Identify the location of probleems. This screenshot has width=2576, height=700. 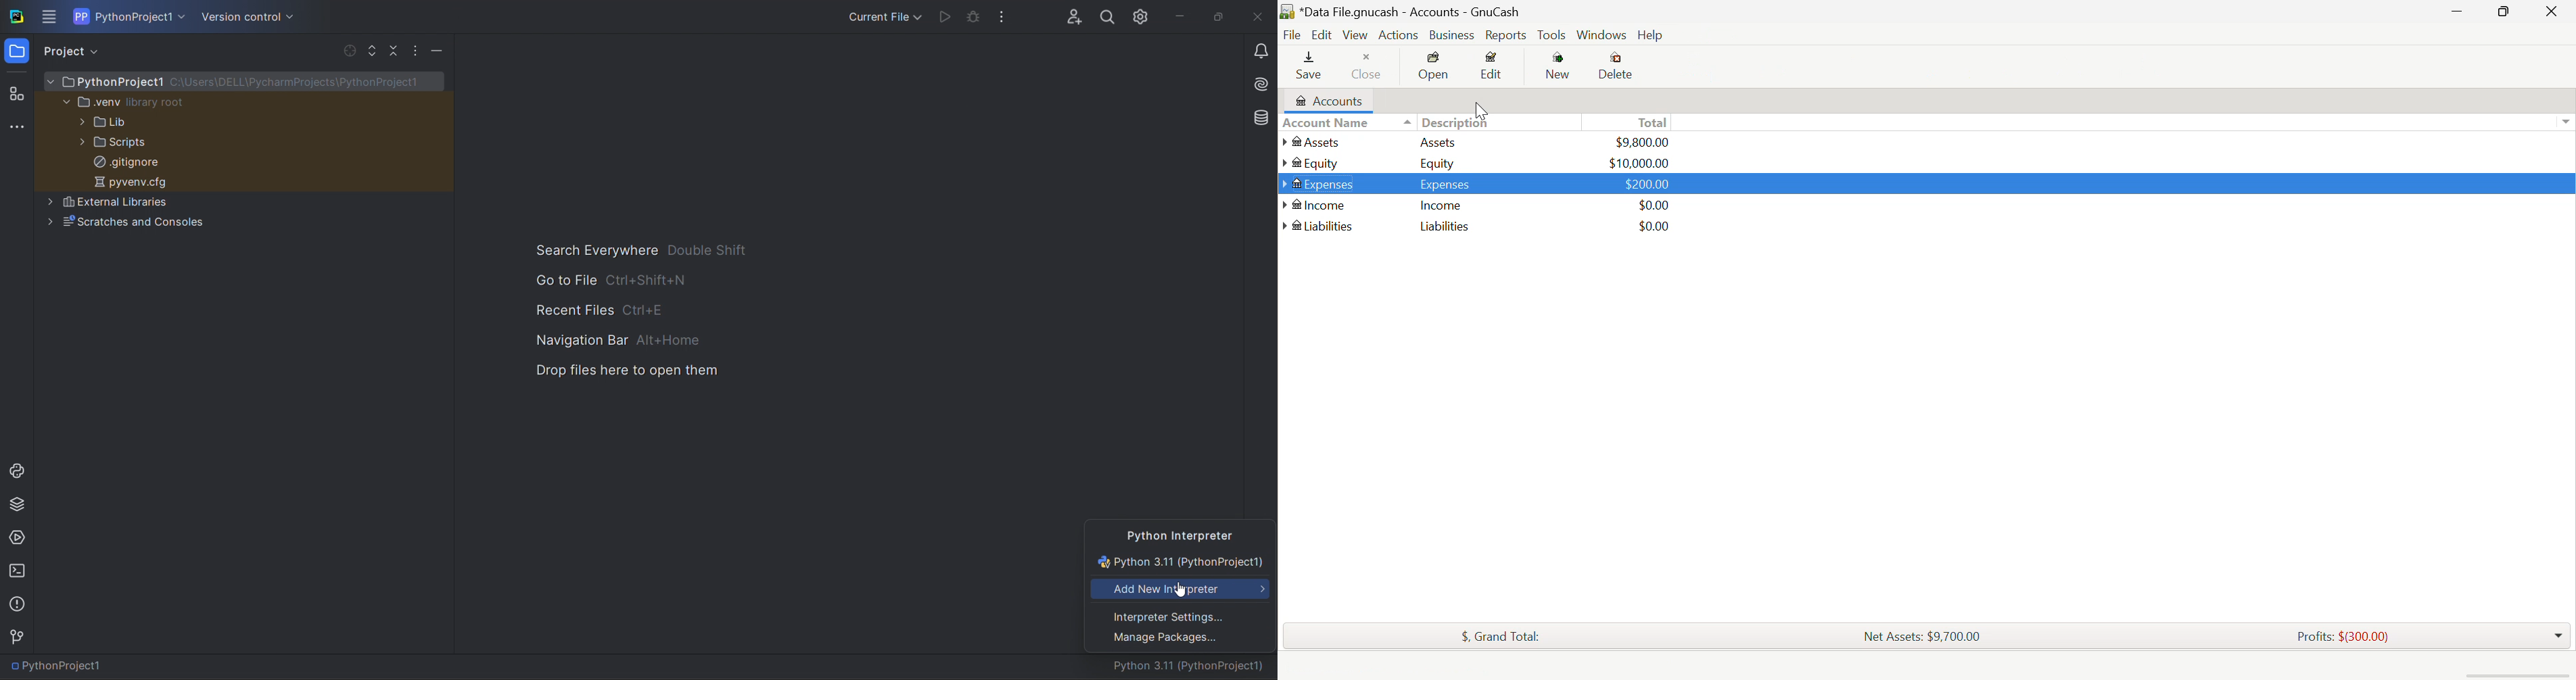
(19, 603).